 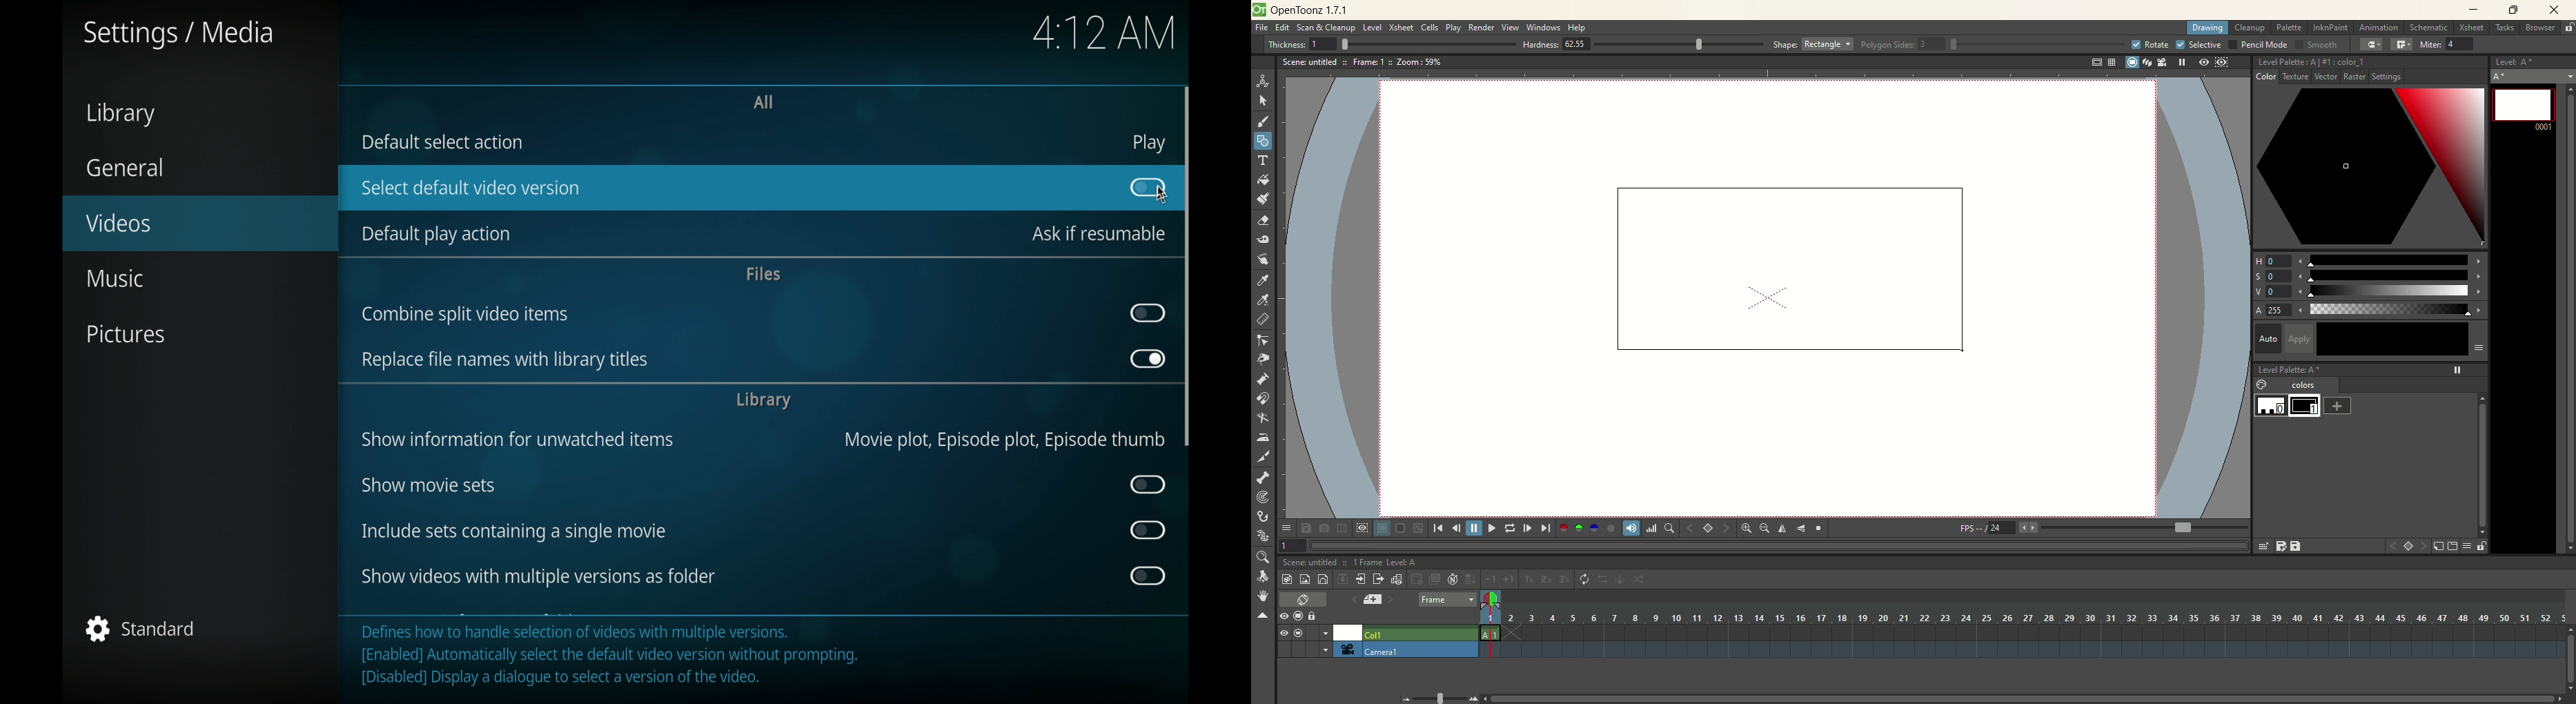 I want to click on previous key, so click(x=2392, y=548).